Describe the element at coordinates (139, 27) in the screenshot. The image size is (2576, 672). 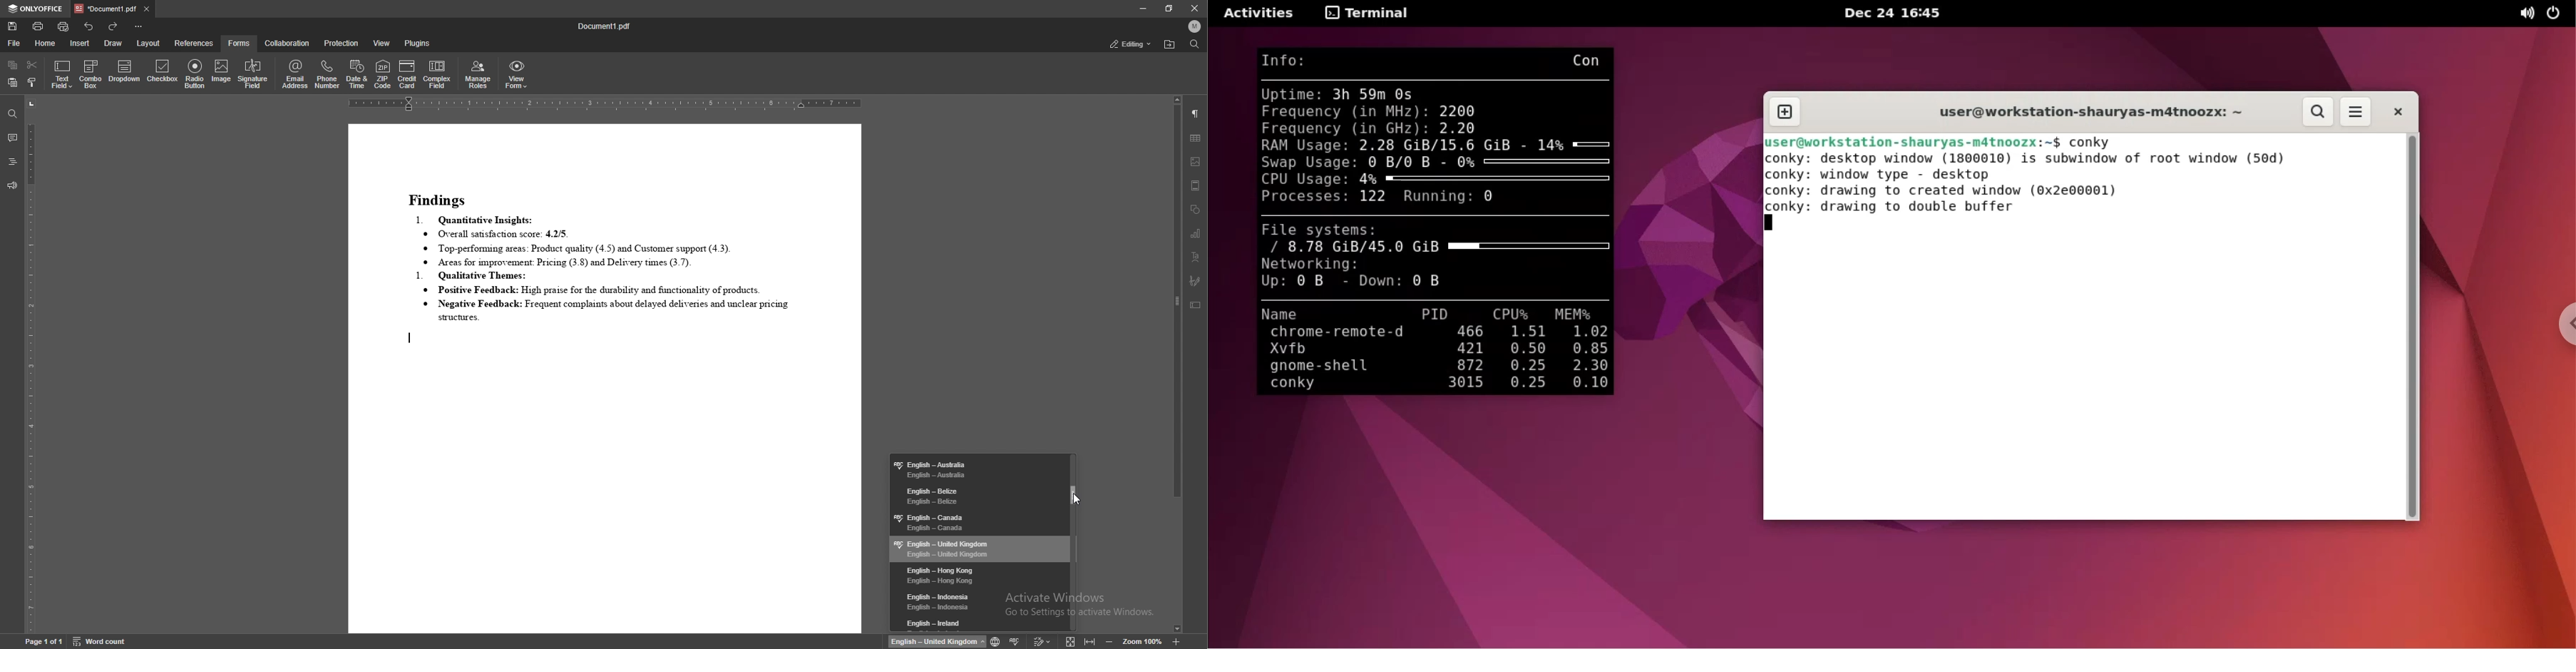
I see `customize toolbar` at that location.